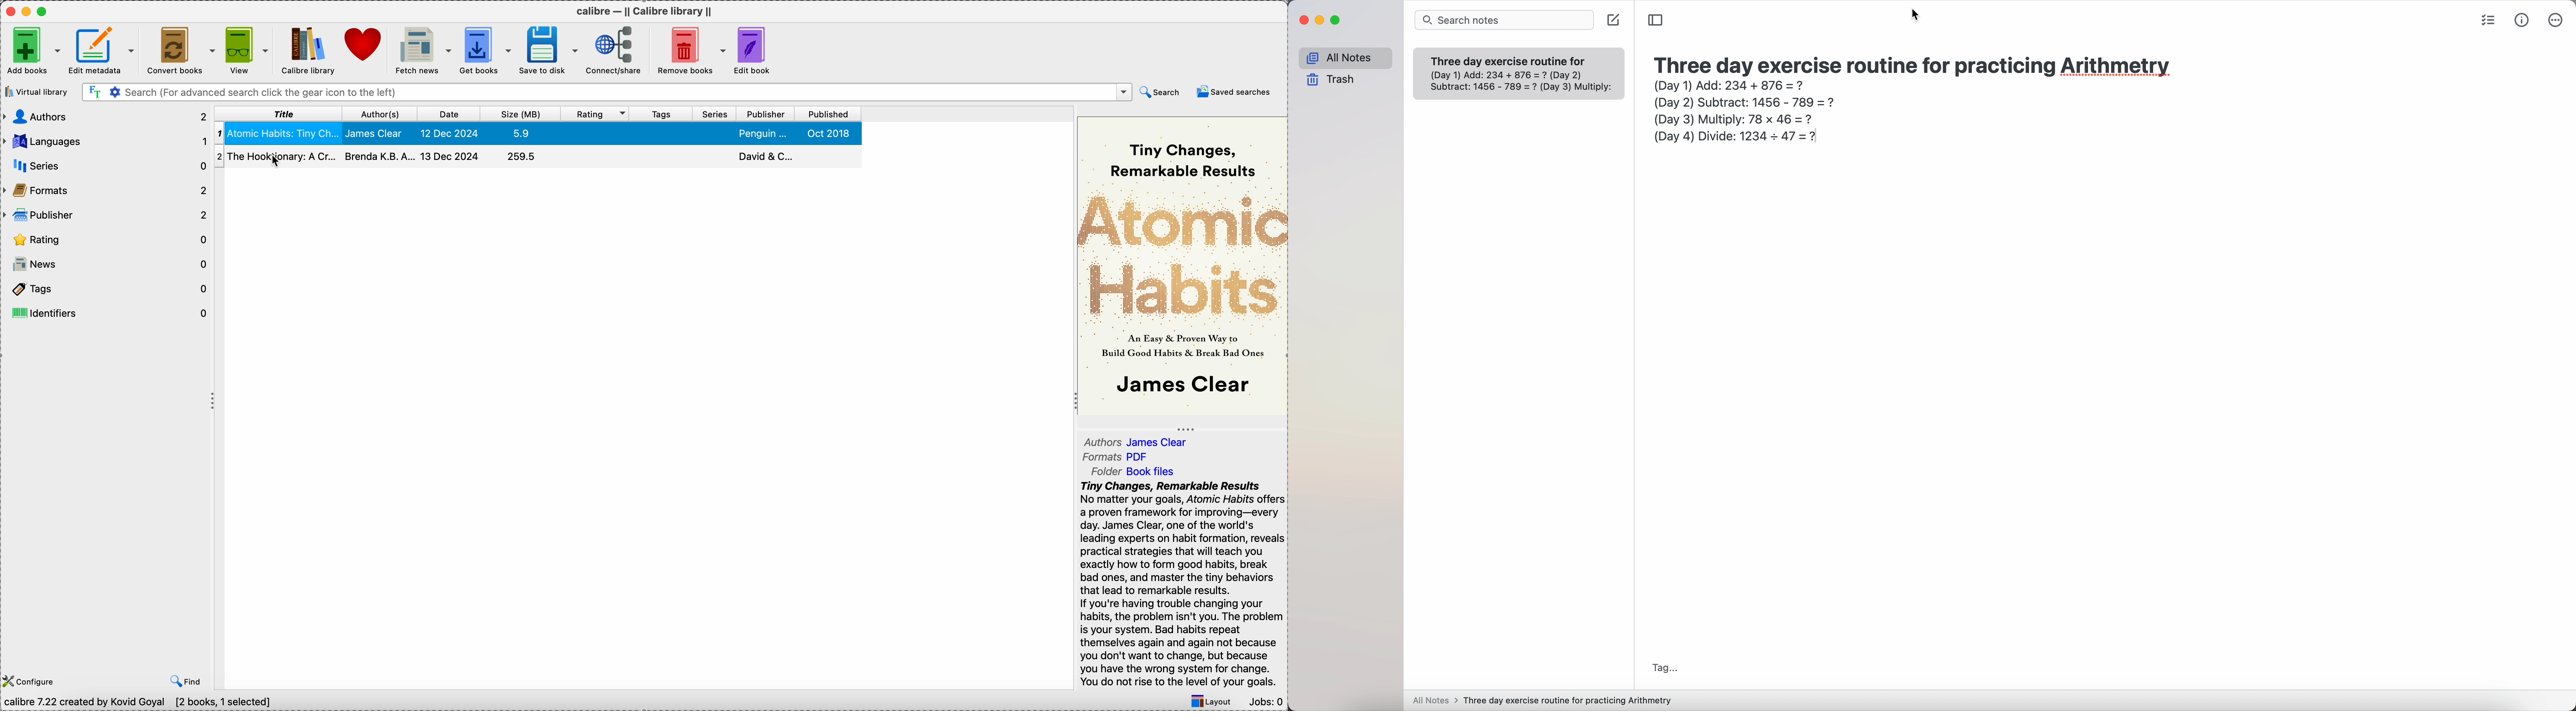 Image resolution: width=2576 pixels, height=728 pixels. I want to click on series, so click(714, 114).